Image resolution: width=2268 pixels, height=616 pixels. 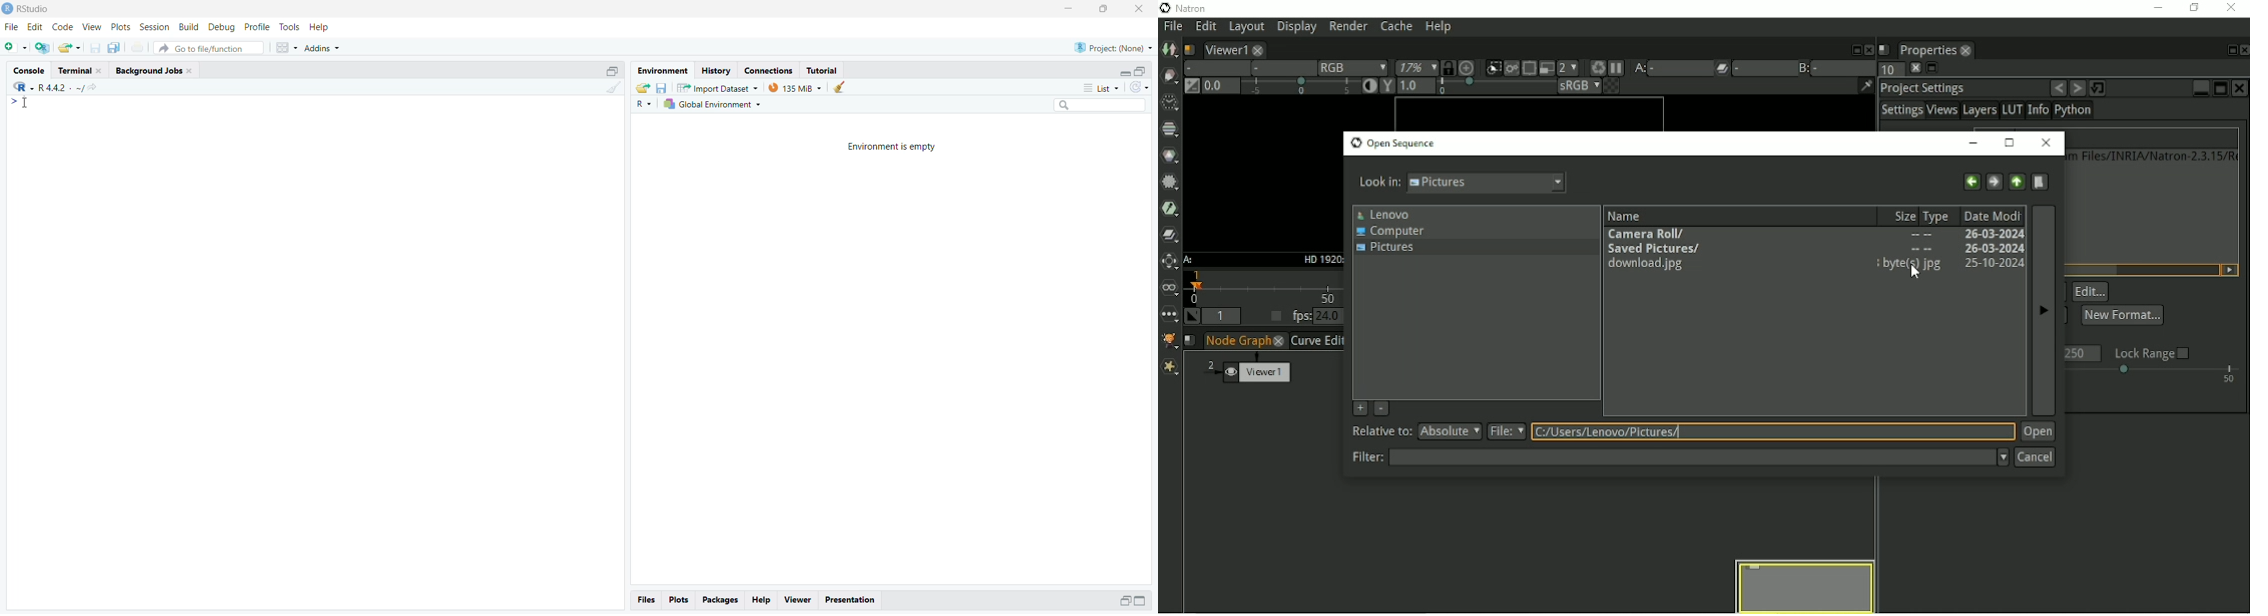 I want to click on New File, so click(x=16, y=47).